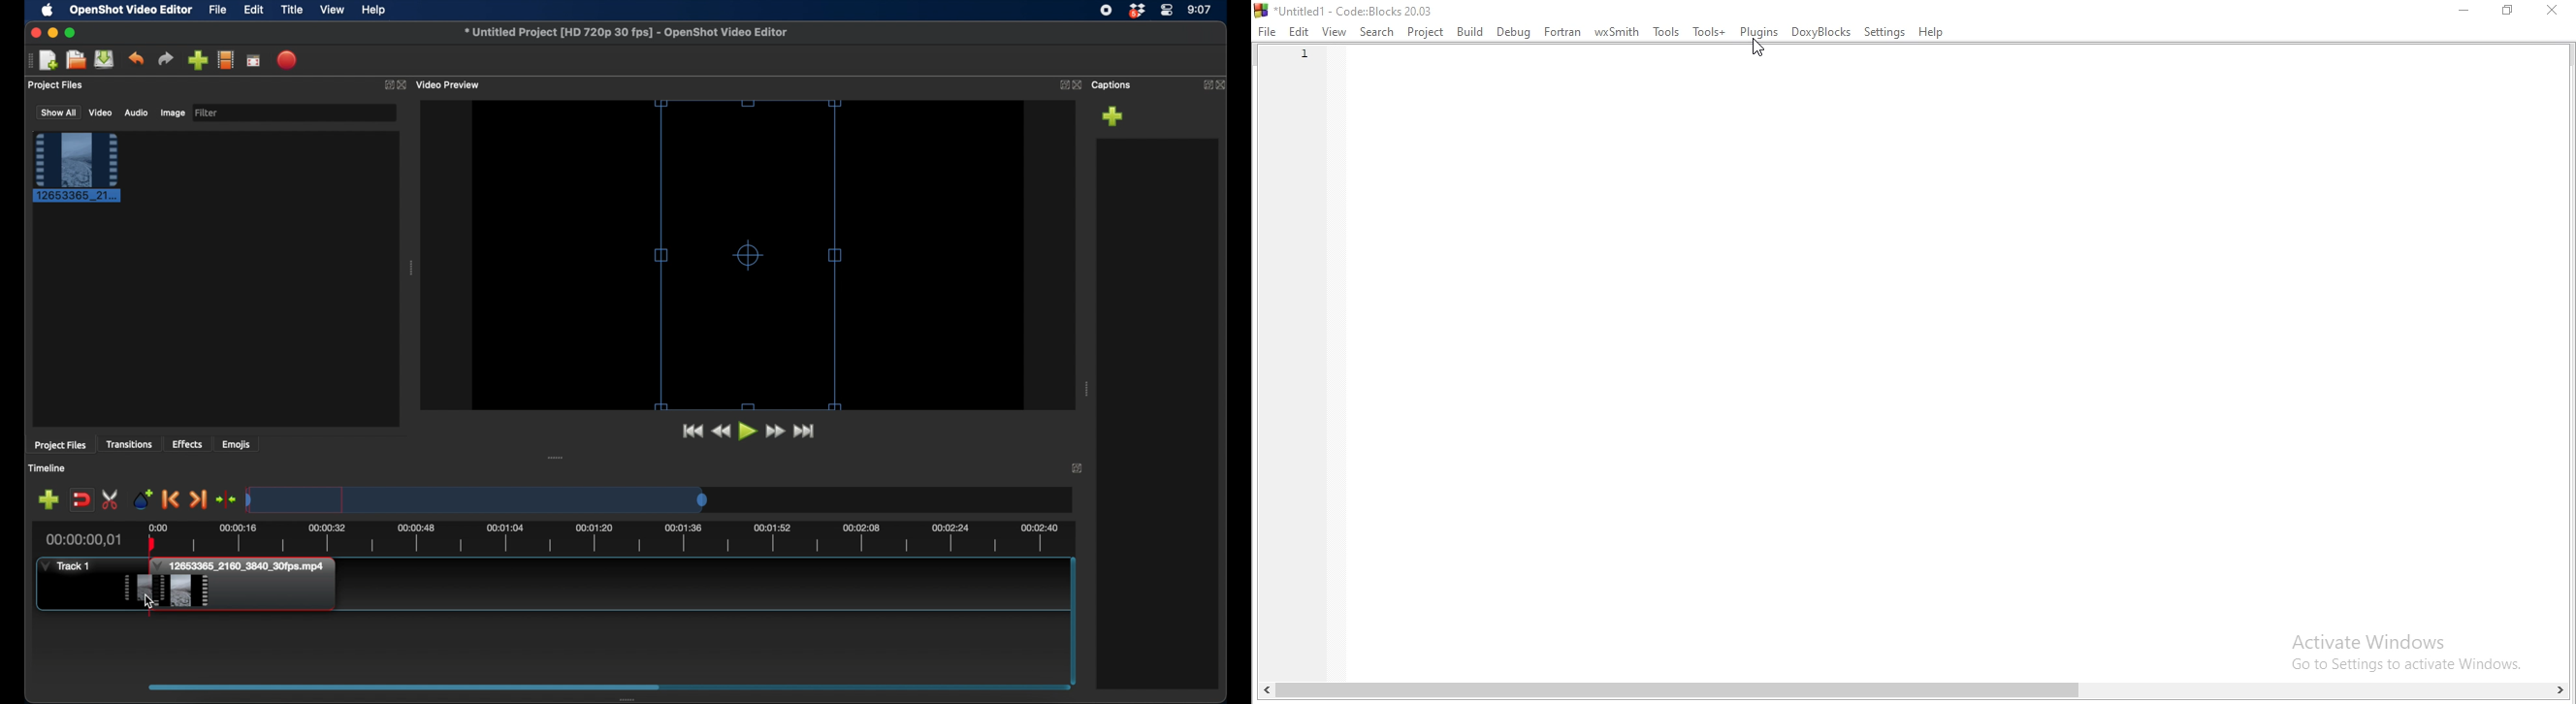  What do you see at coordinates (57, 85) in the screenshot?
I see `project files` at bounding box center [57, 85].